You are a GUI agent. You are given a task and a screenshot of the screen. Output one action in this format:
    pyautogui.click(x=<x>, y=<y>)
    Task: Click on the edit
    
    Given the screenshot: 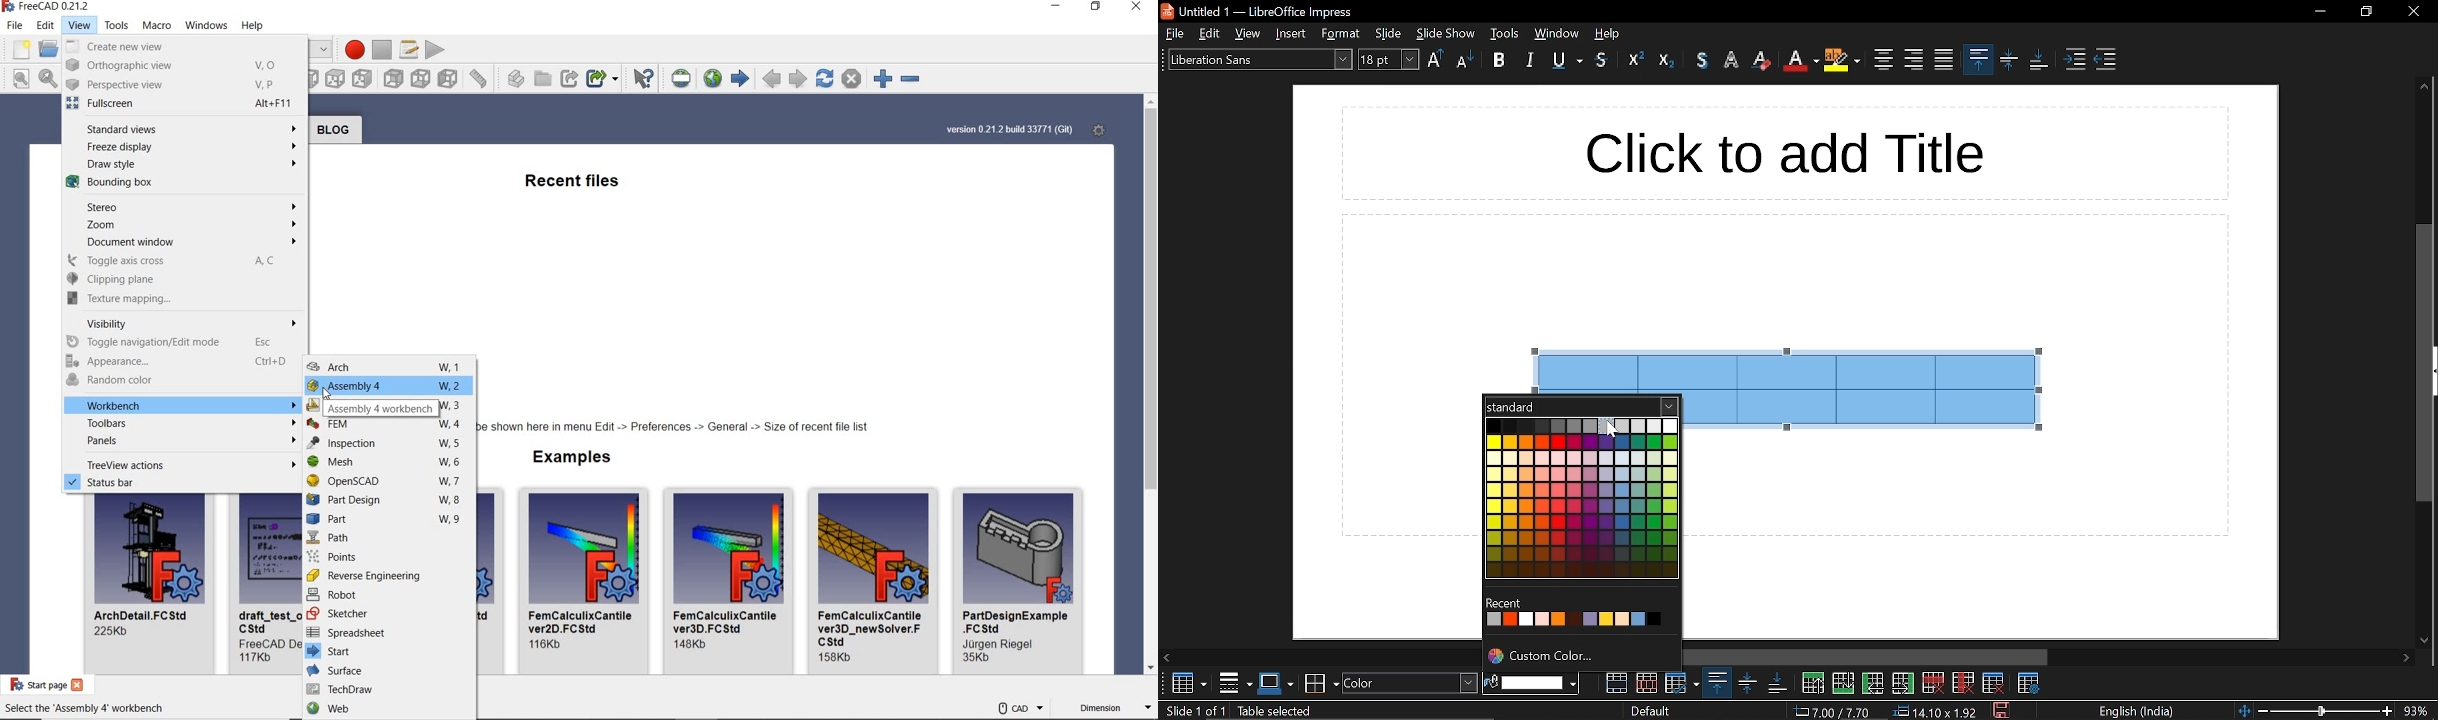 What is the action you would take?
    pyautogui.click(x=1211, y=33)
    